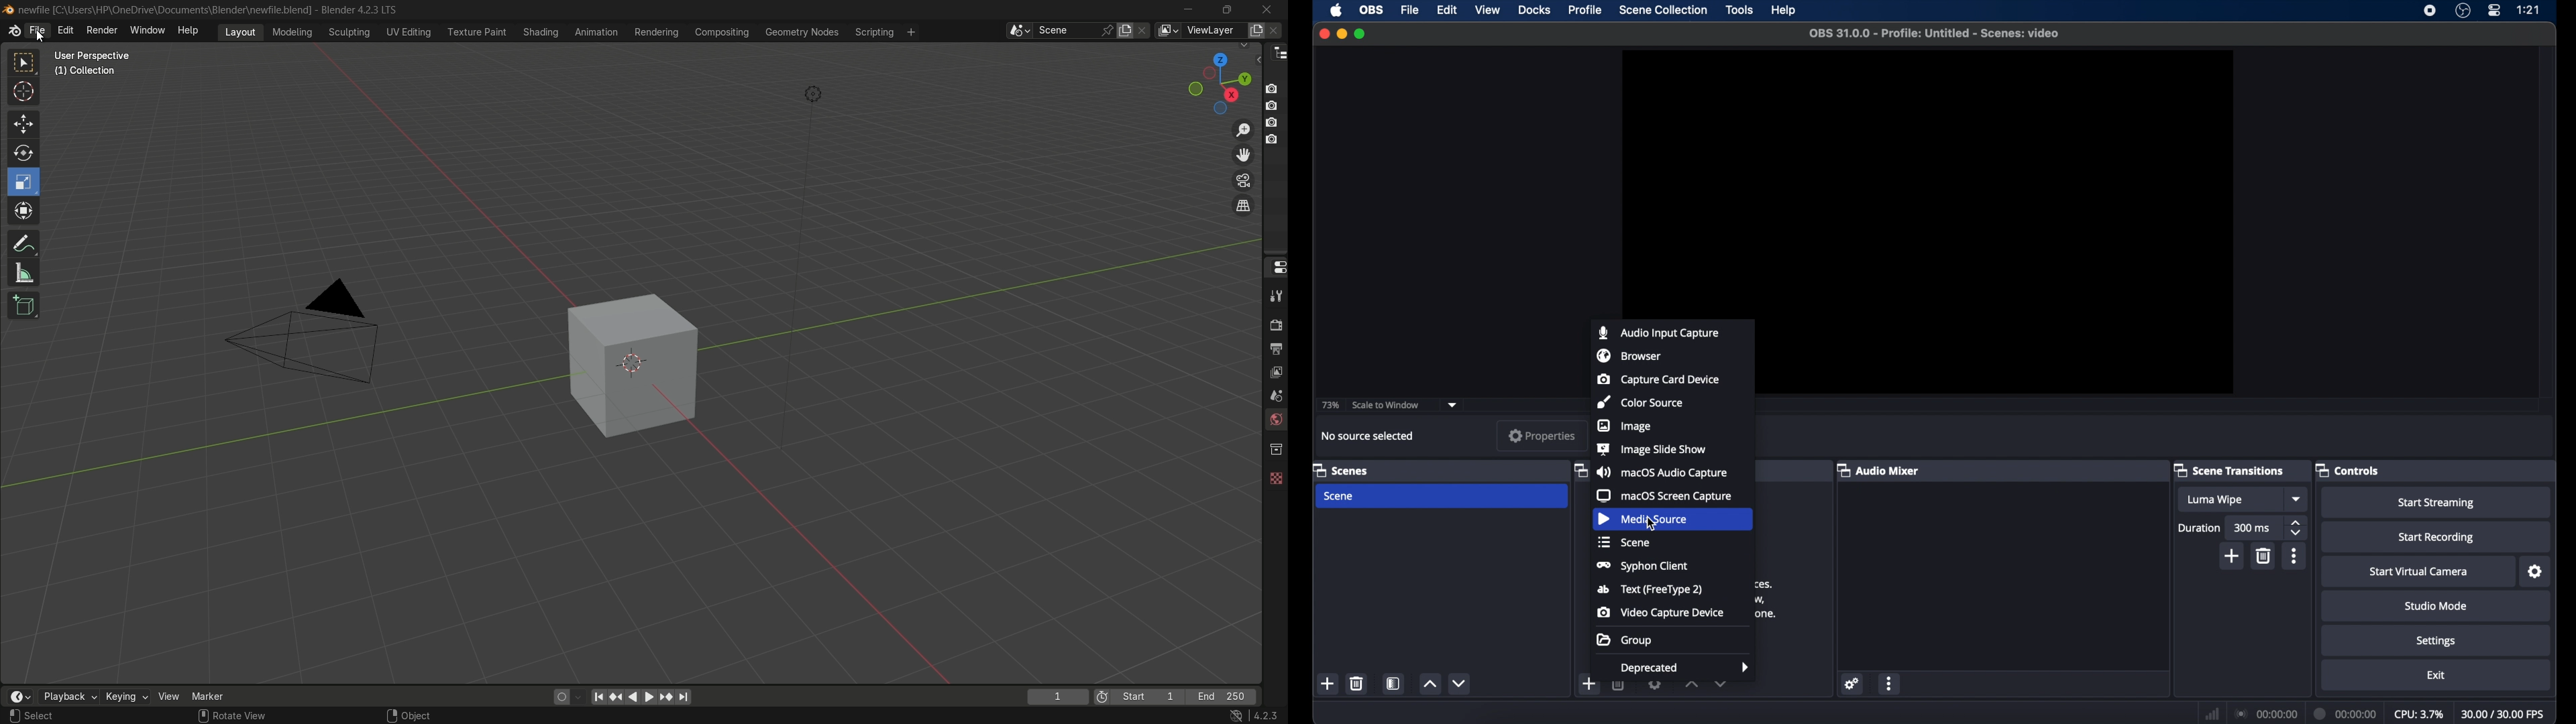  What do you see at coordinates (2297, 499) in the screenshot?
I see `dropdown` at bounding box center [2297, 499].